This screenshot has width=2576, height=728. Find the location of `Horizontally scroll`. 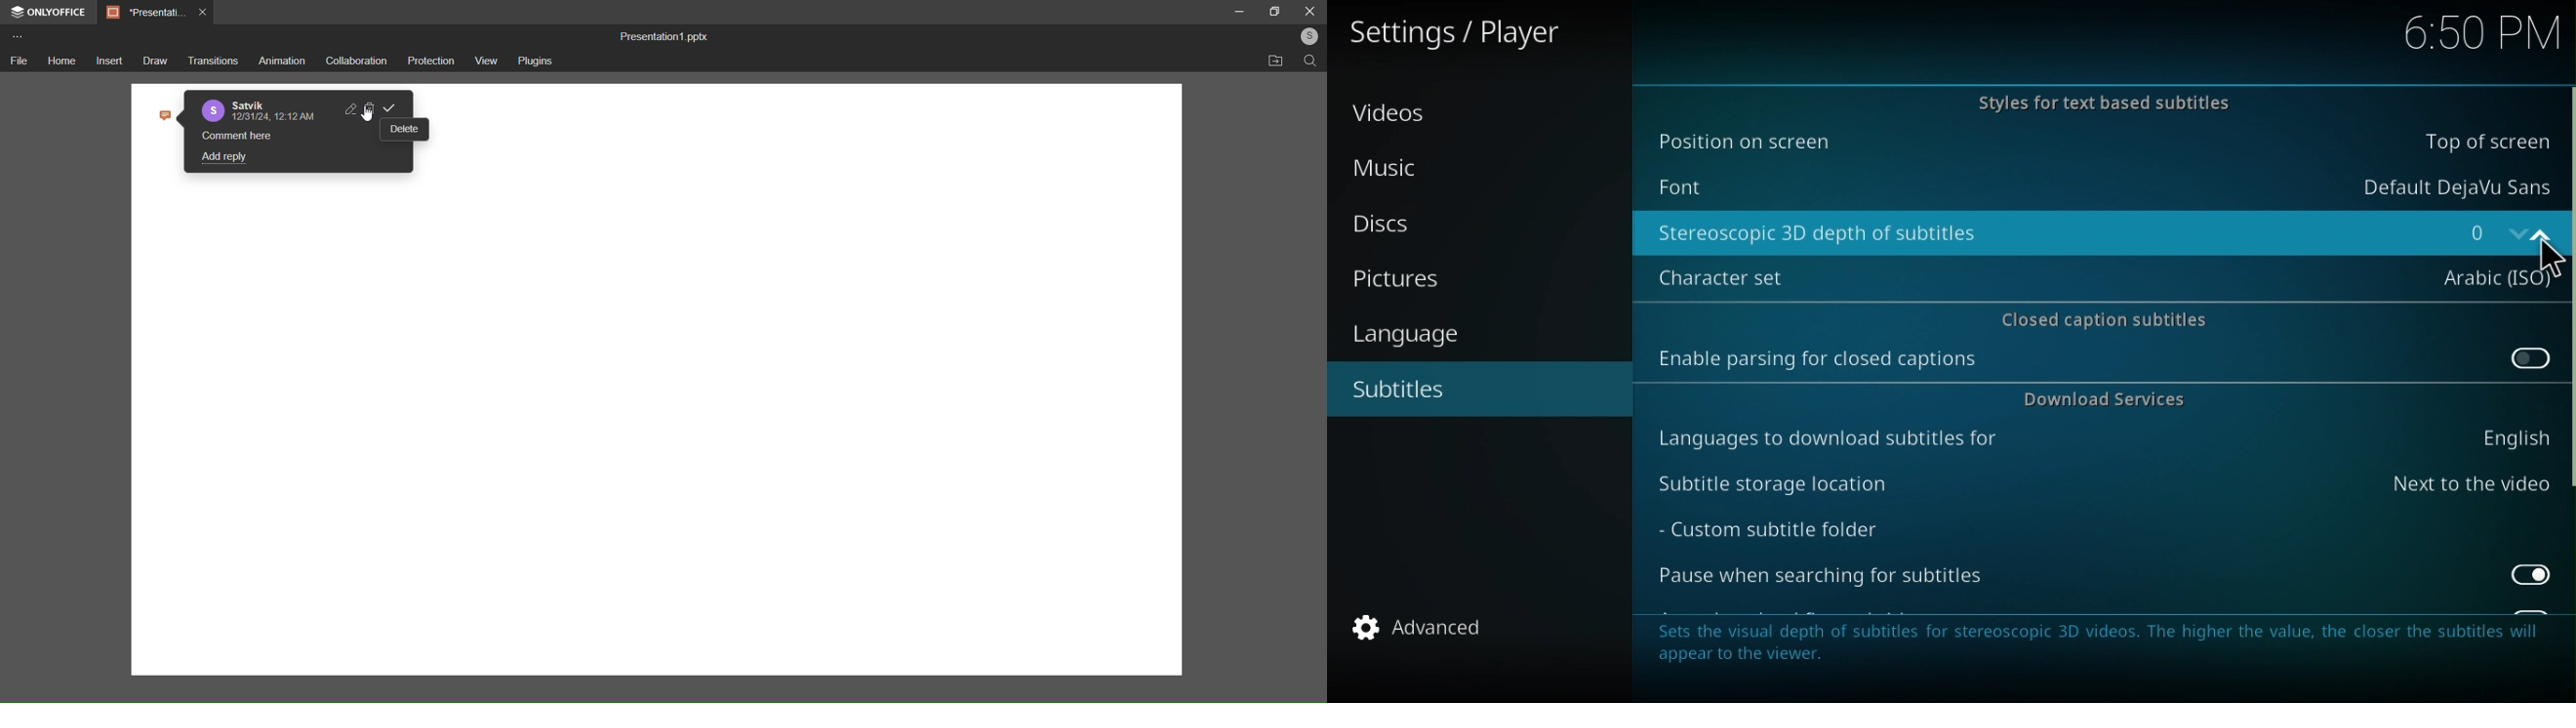

Horizontally scroll is located at coordinates (2568, 288).